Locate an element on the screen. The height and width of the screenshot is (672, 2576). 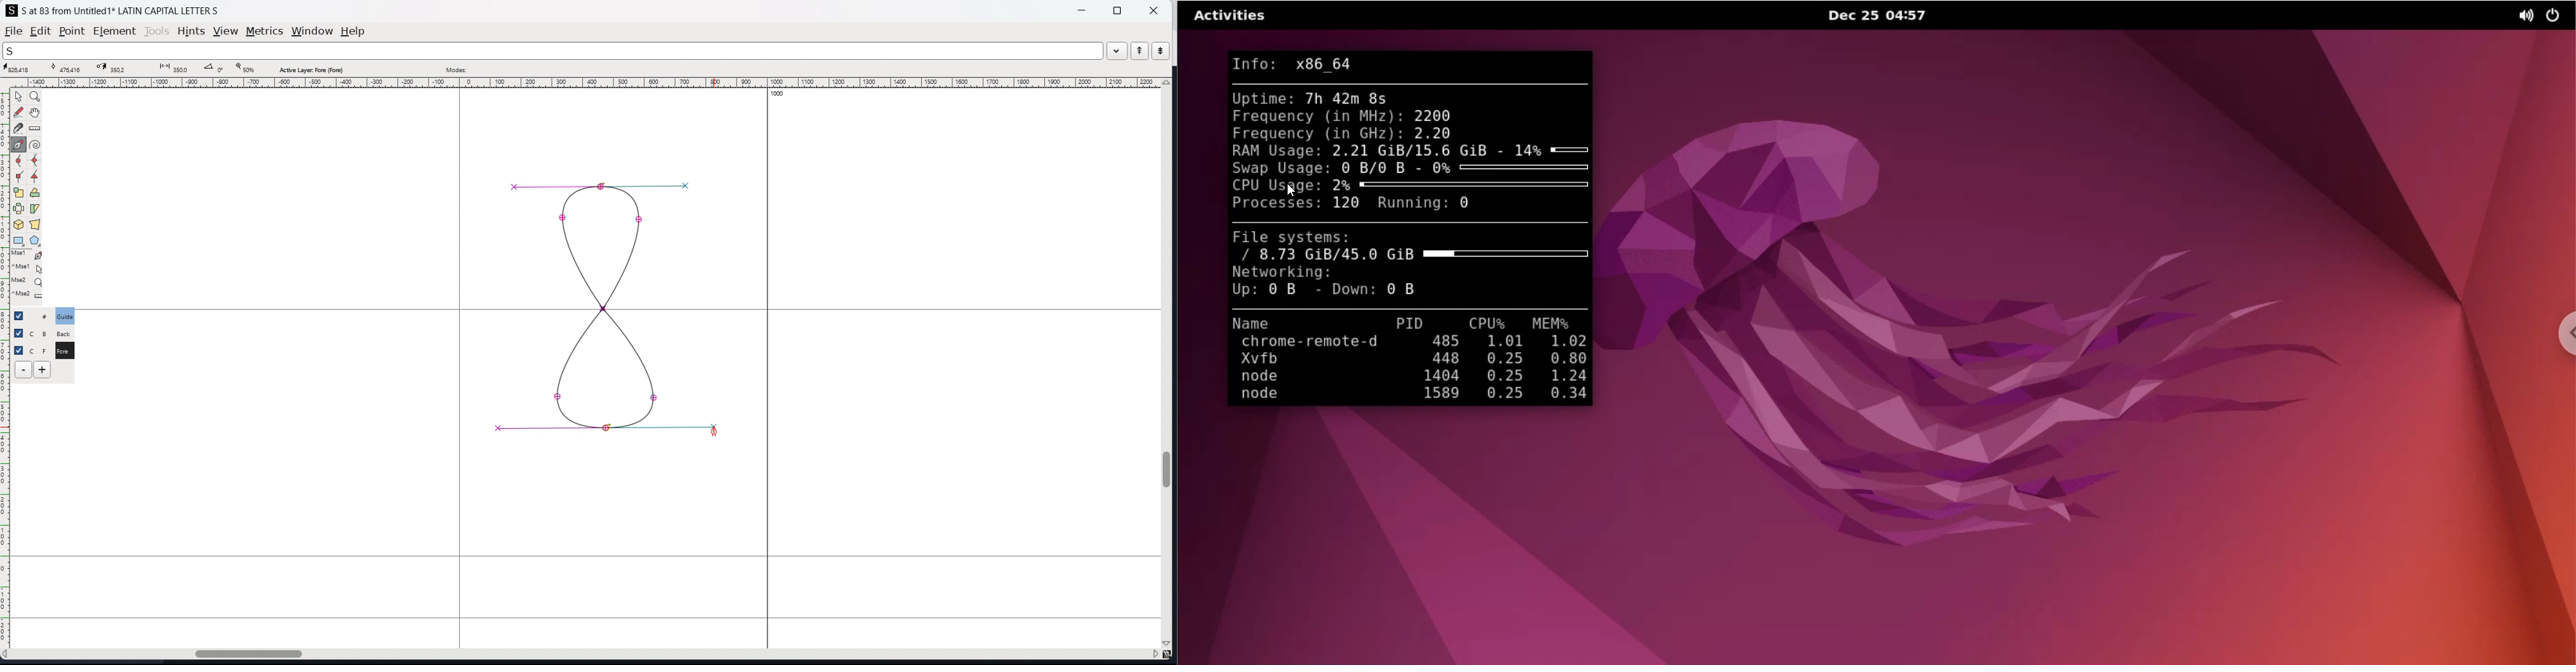
element is located at coordinates (115, 31).